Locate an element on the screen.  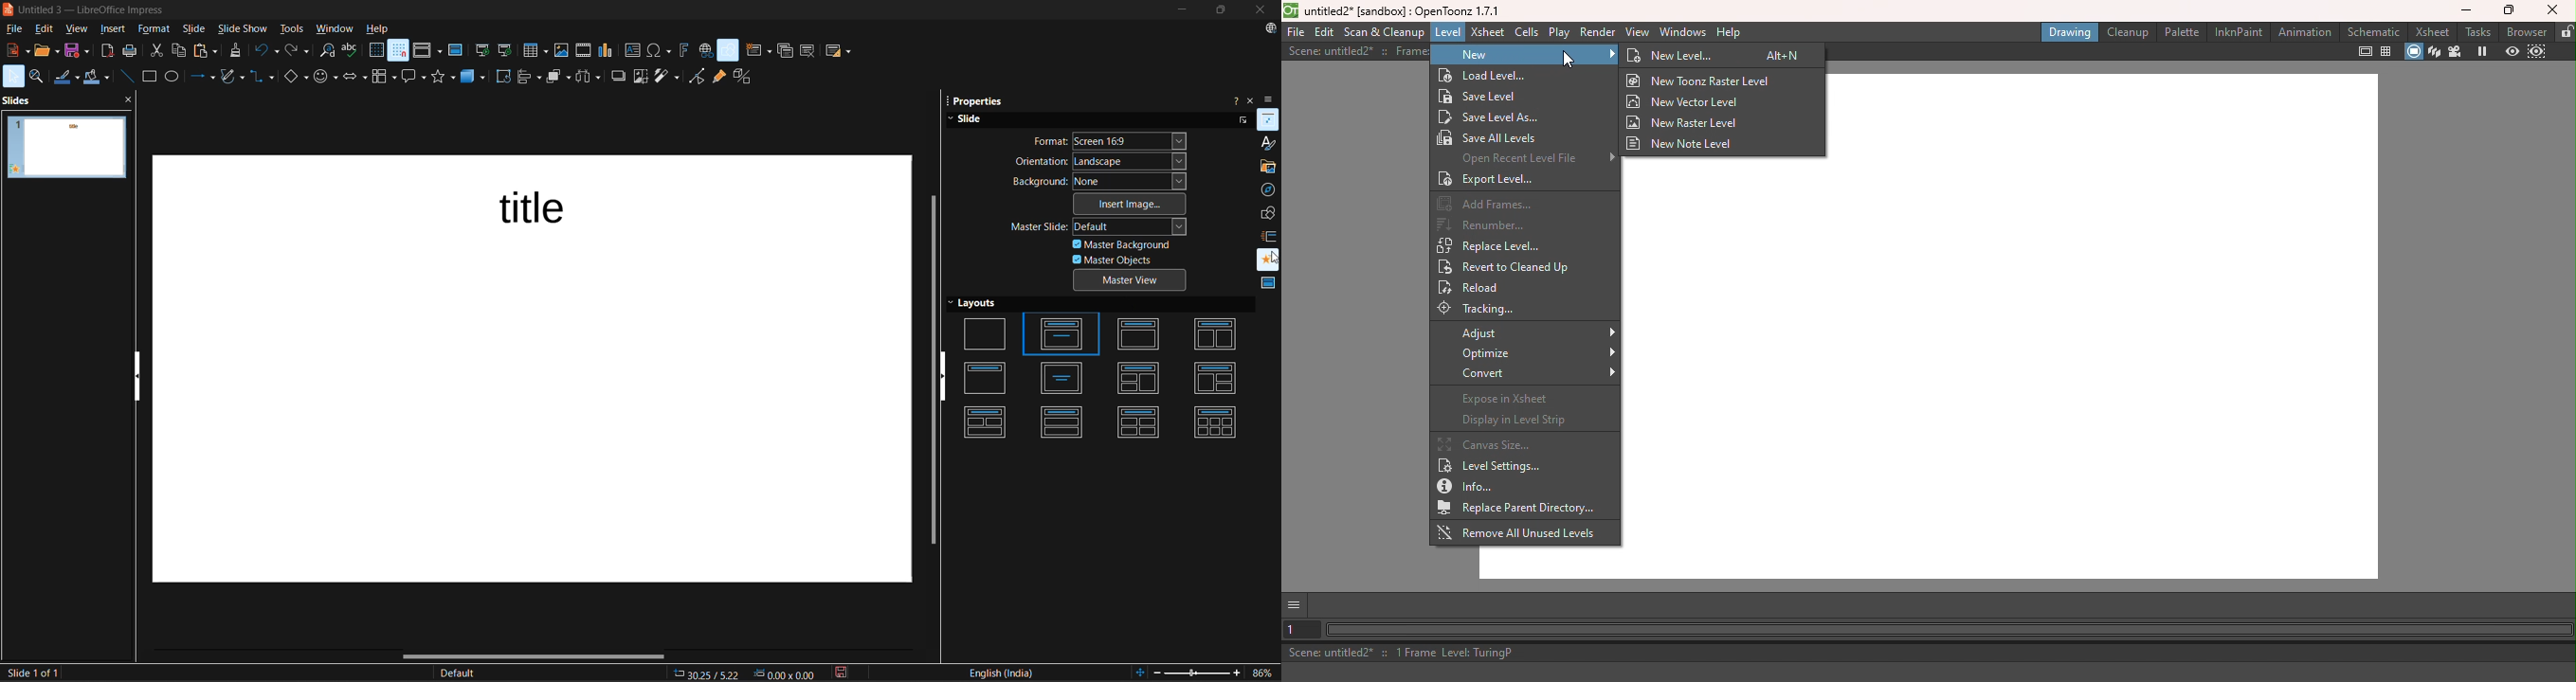
New is located at coordinates (1524, 56).